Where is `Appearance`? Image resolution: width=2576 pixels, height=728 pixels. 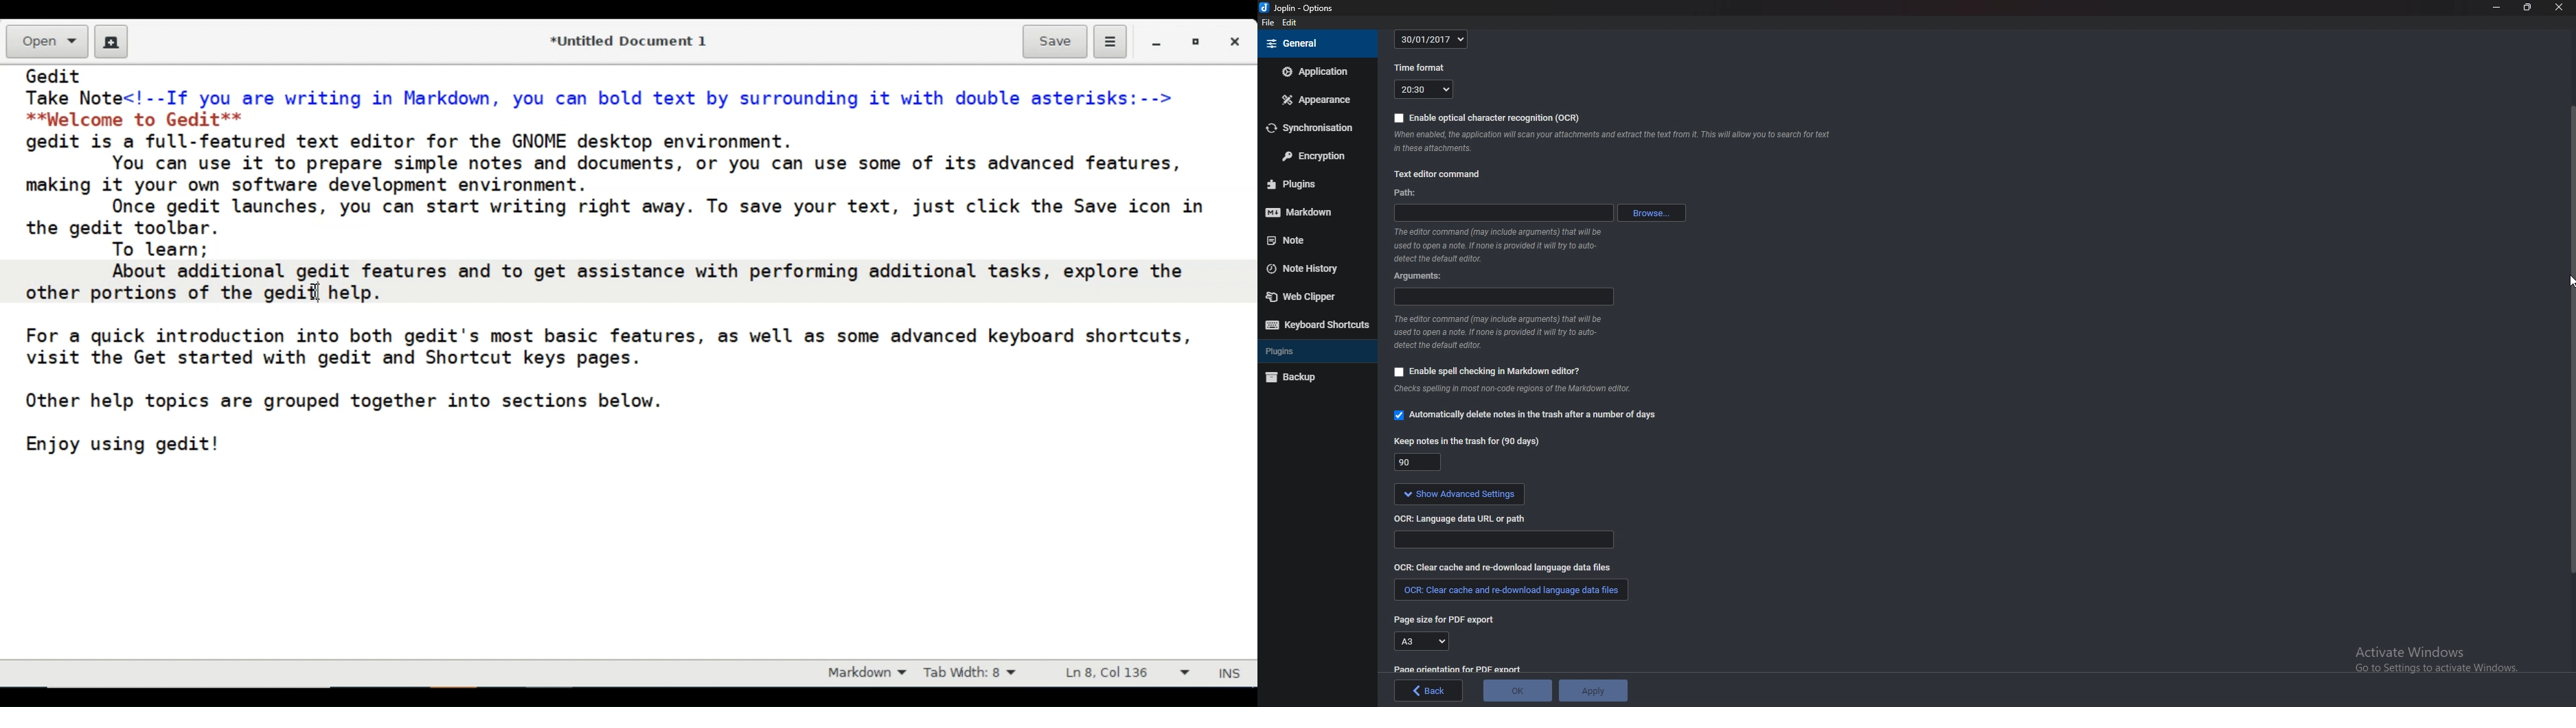
Appearance is located at coordinates (1314, 101).